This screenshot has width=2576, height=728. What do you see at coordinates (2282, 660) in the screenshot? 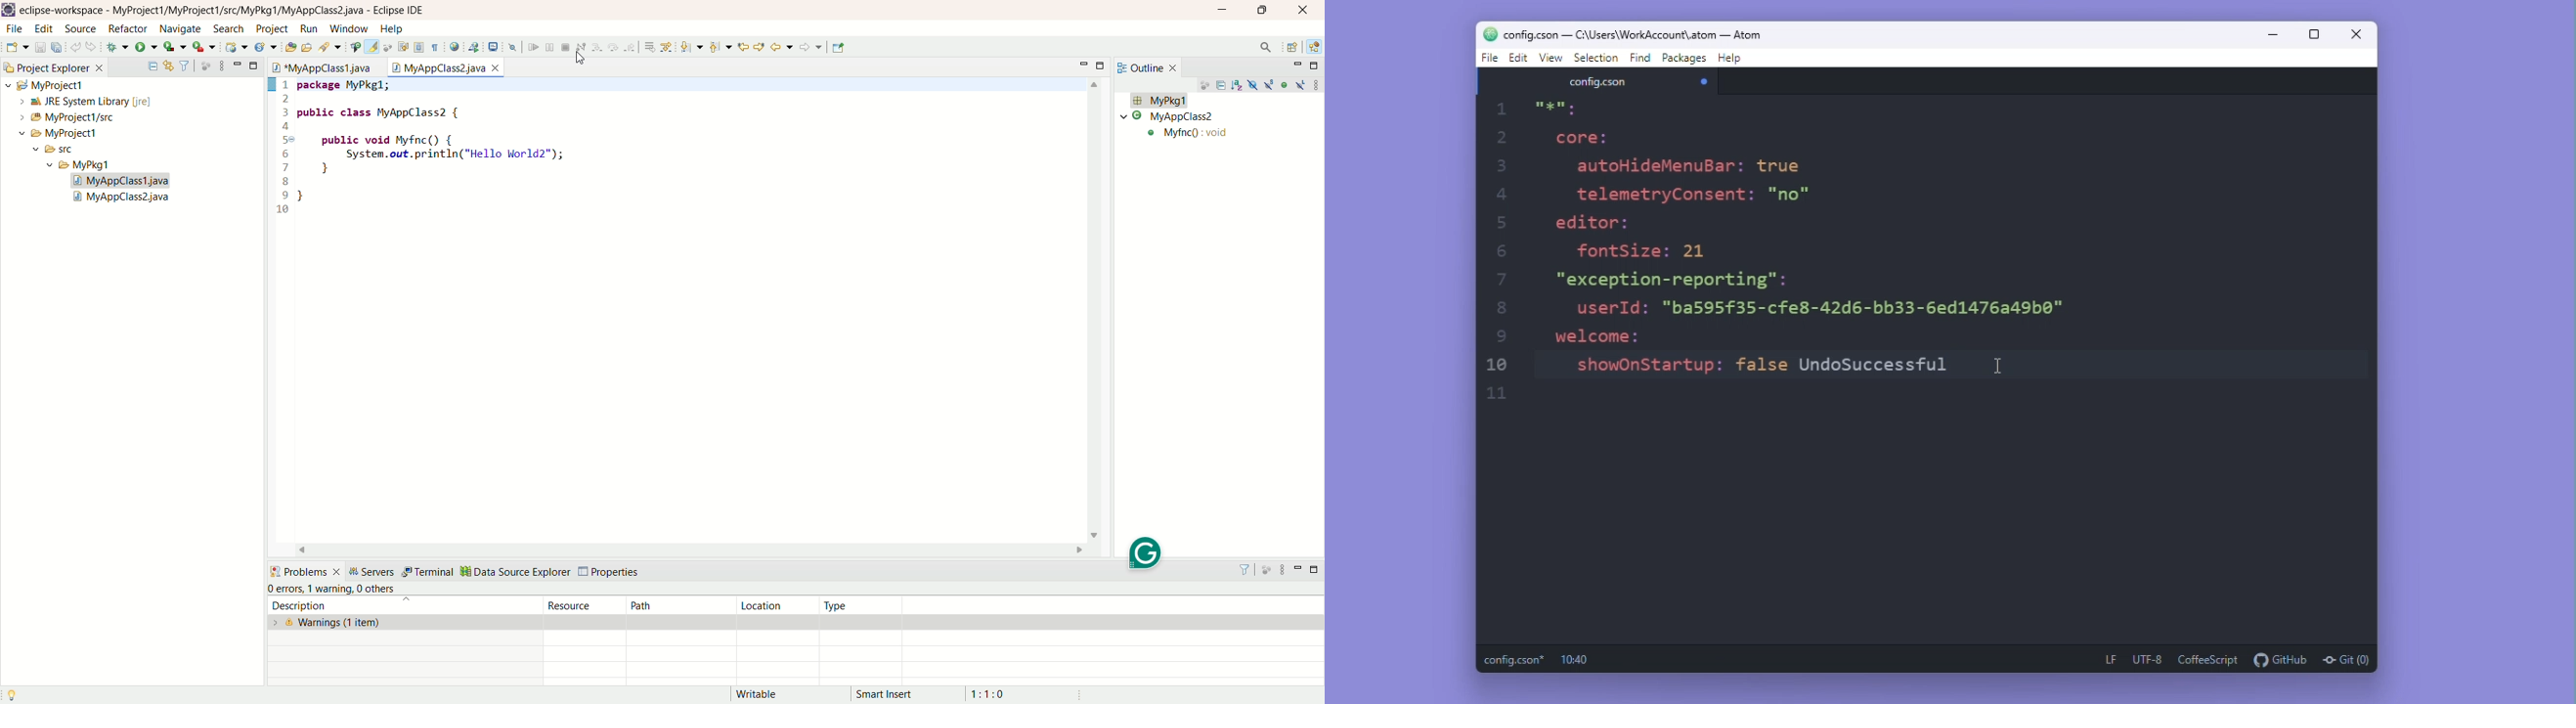
I see `github` at bounding box center [2282, 660].